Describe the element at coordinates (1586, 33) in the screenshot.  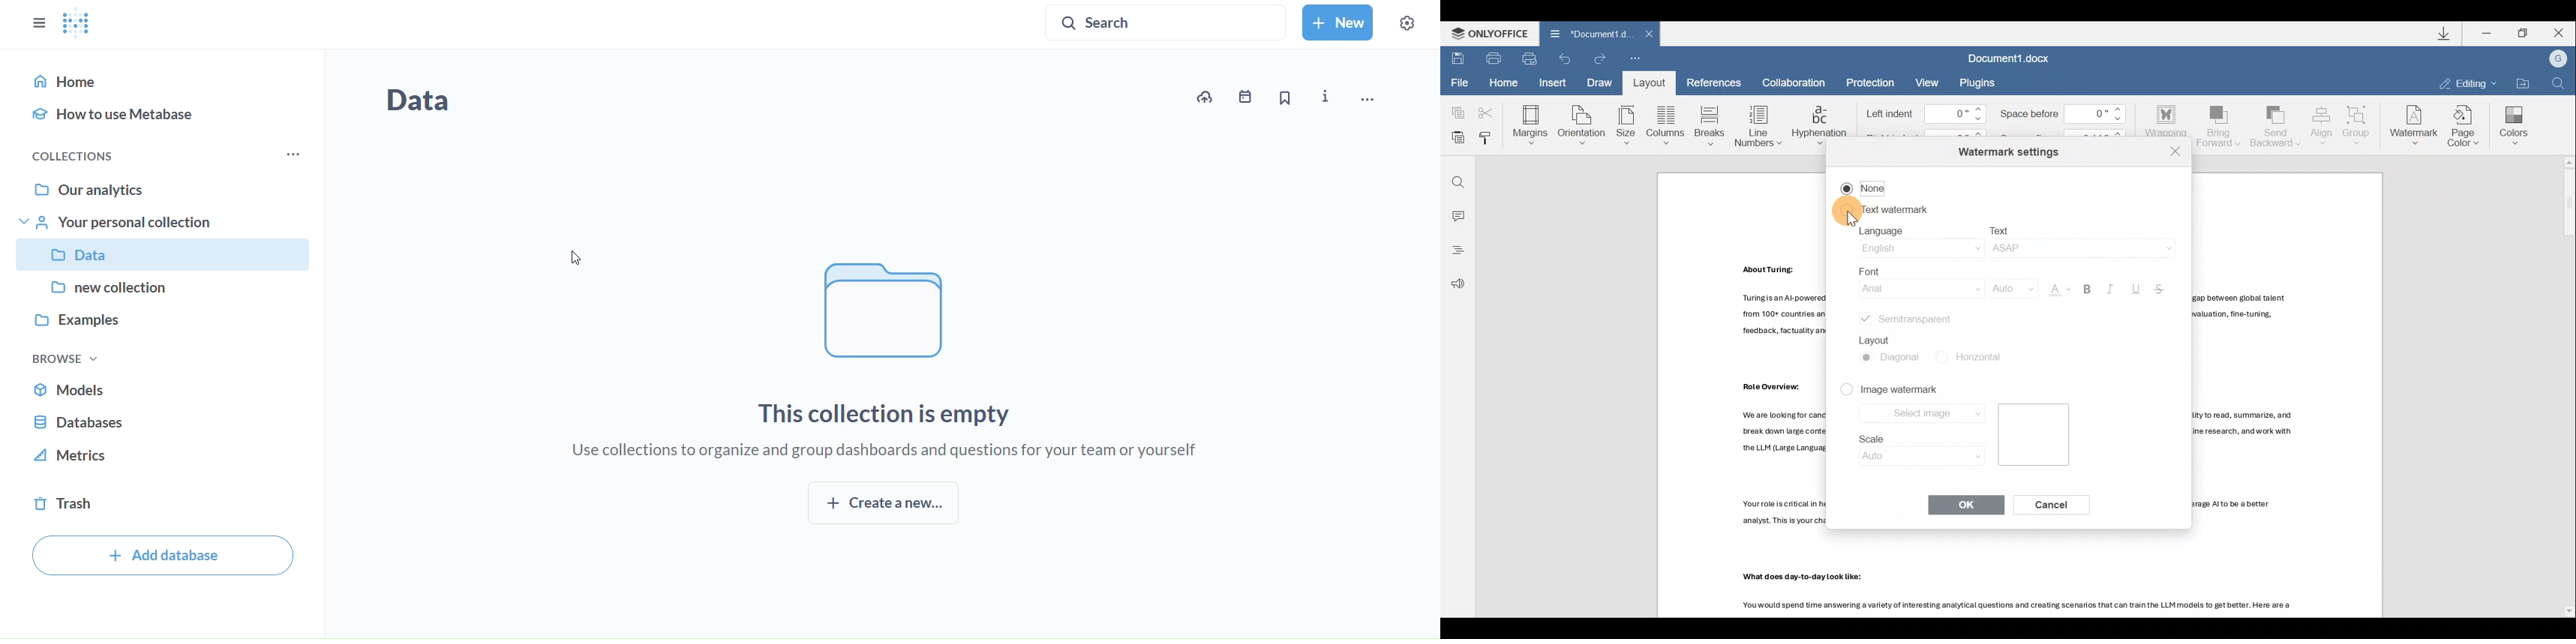
I see `Document name` at that location.